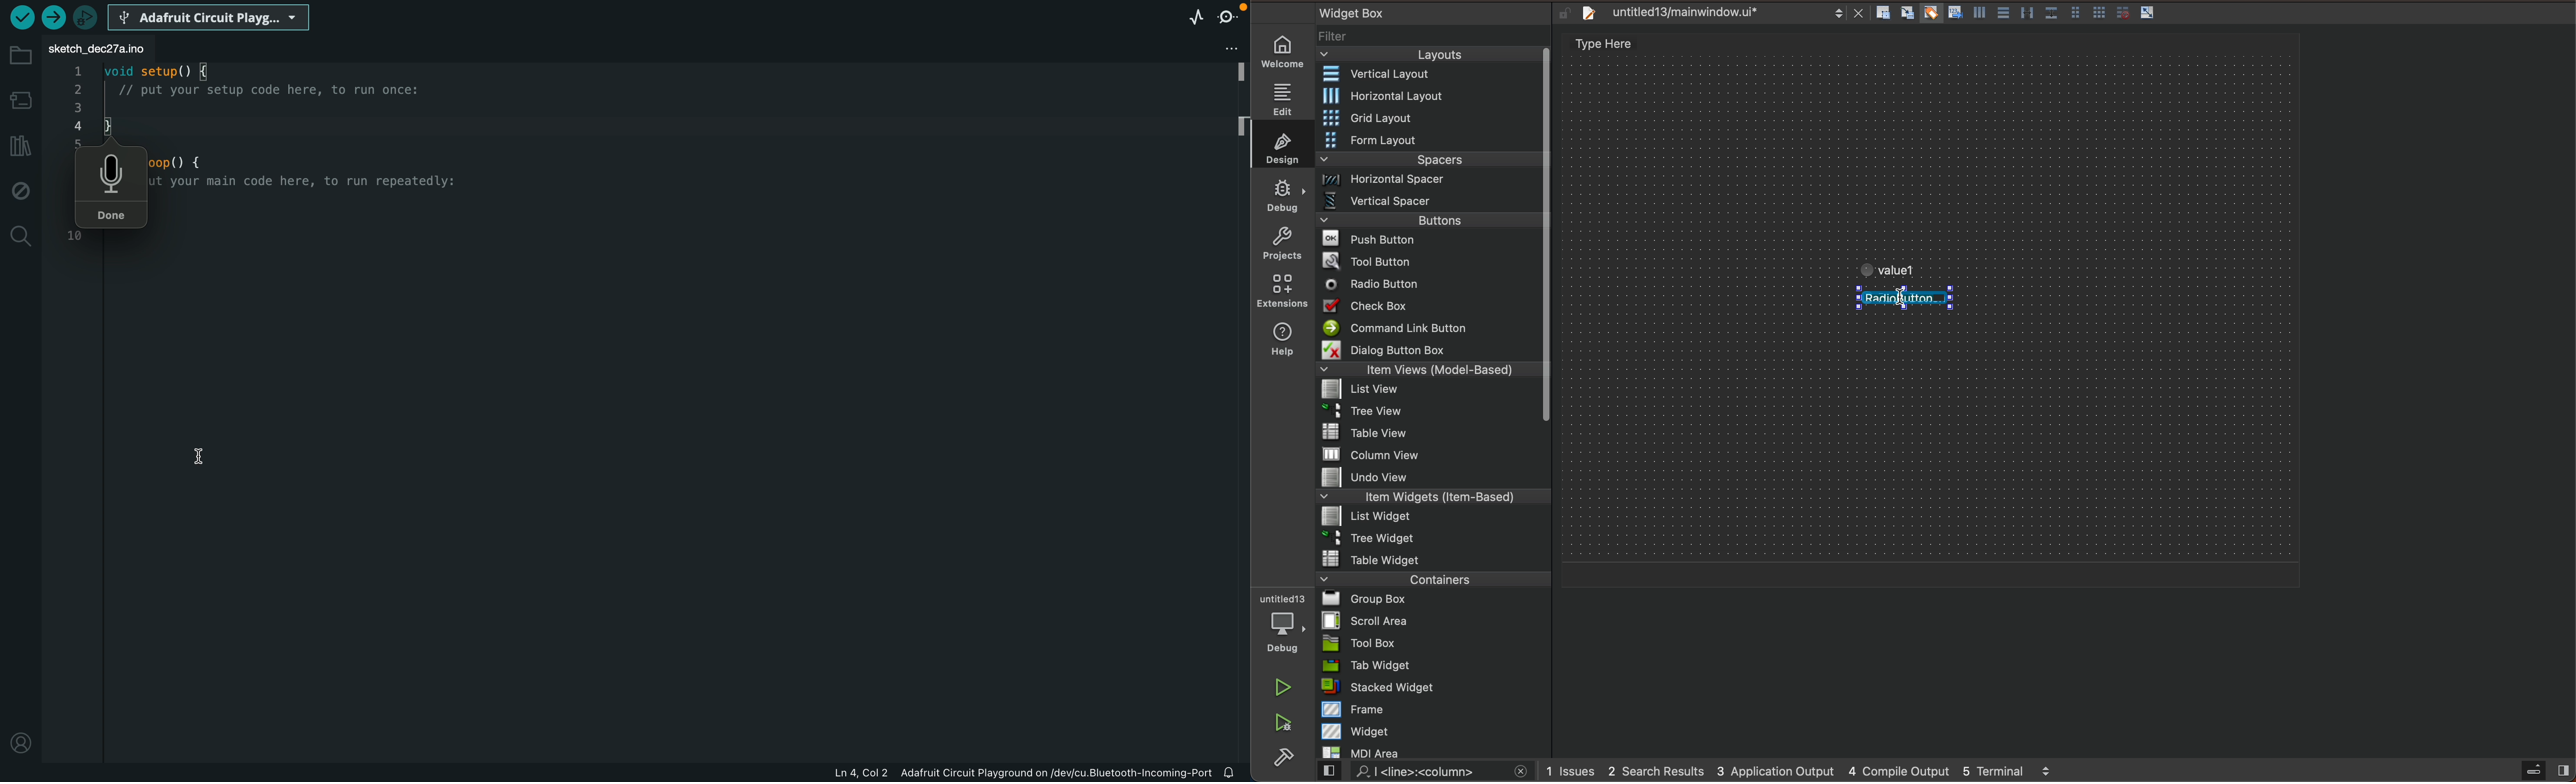 The width and height of the screenshot is (2576, 784). Describe the element at coordinates (1978, 15) in the screenshot. I see `` at that location.